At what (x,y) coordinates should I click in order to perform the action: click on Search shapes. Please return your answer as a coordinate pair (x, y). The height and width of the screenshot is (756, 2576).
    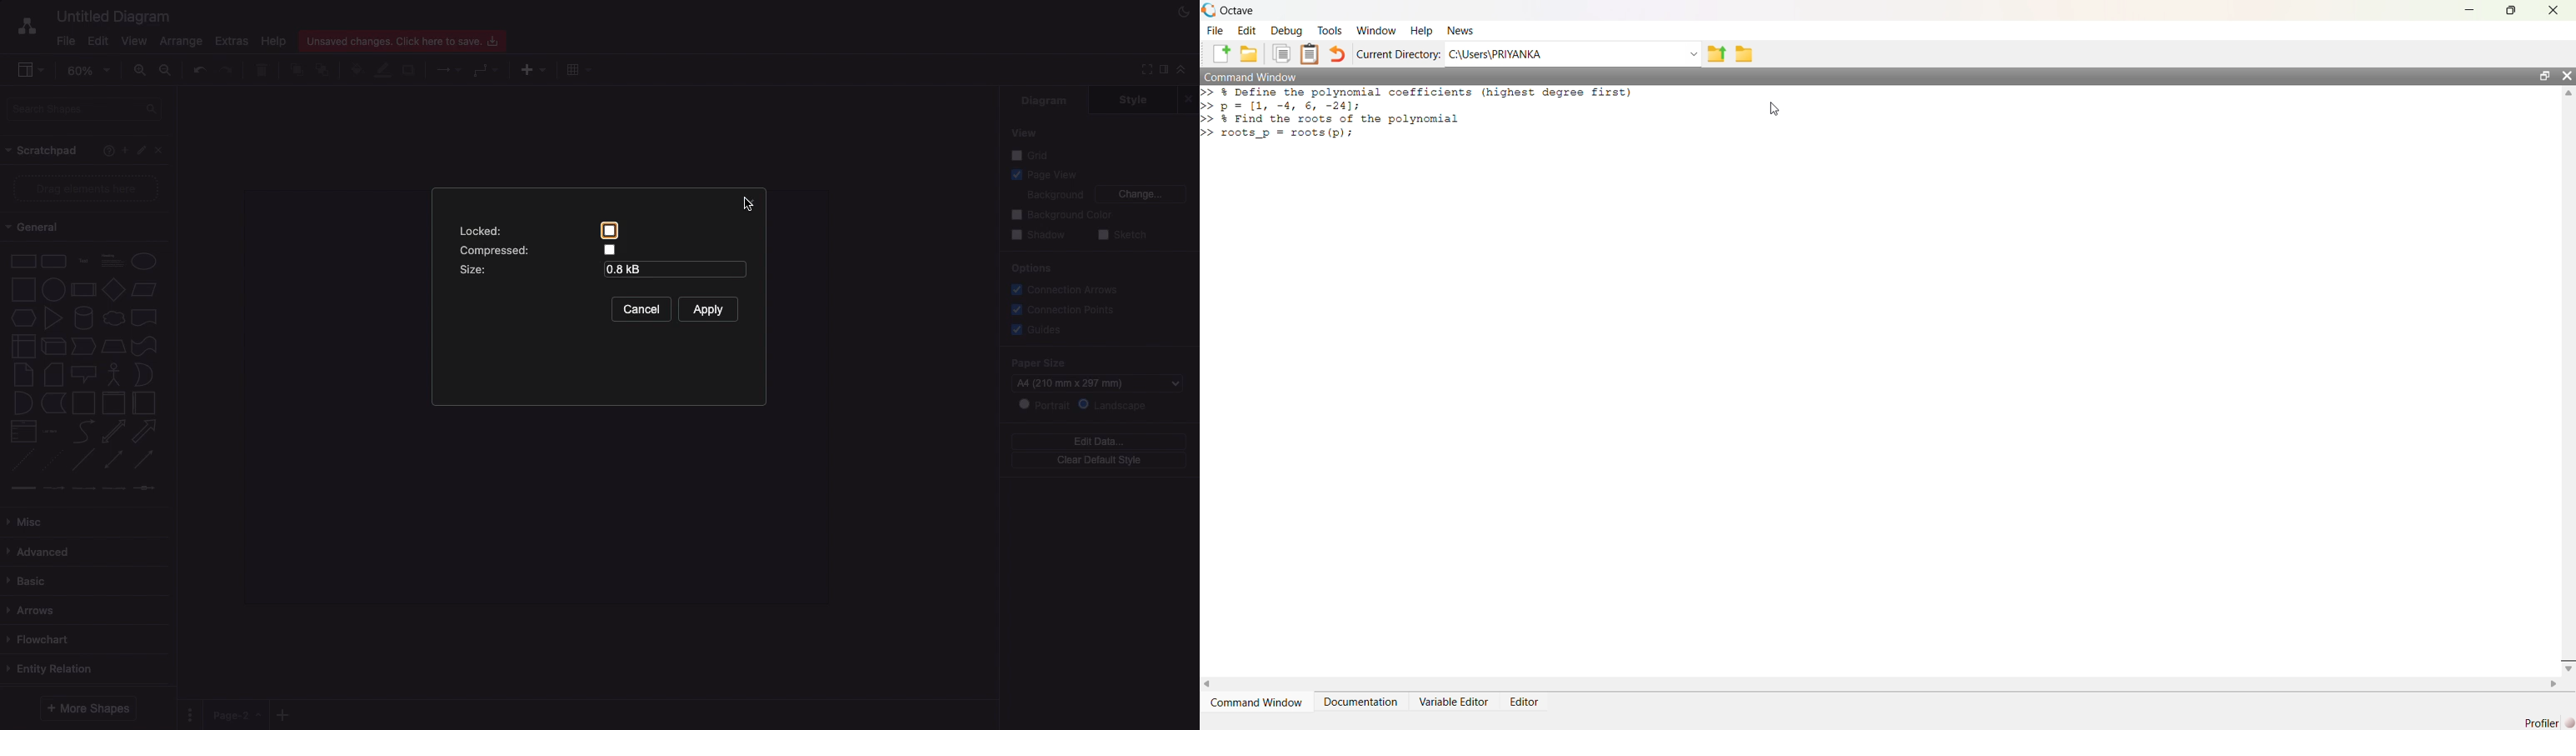
    Looking at the image, I should click on (84, 110).